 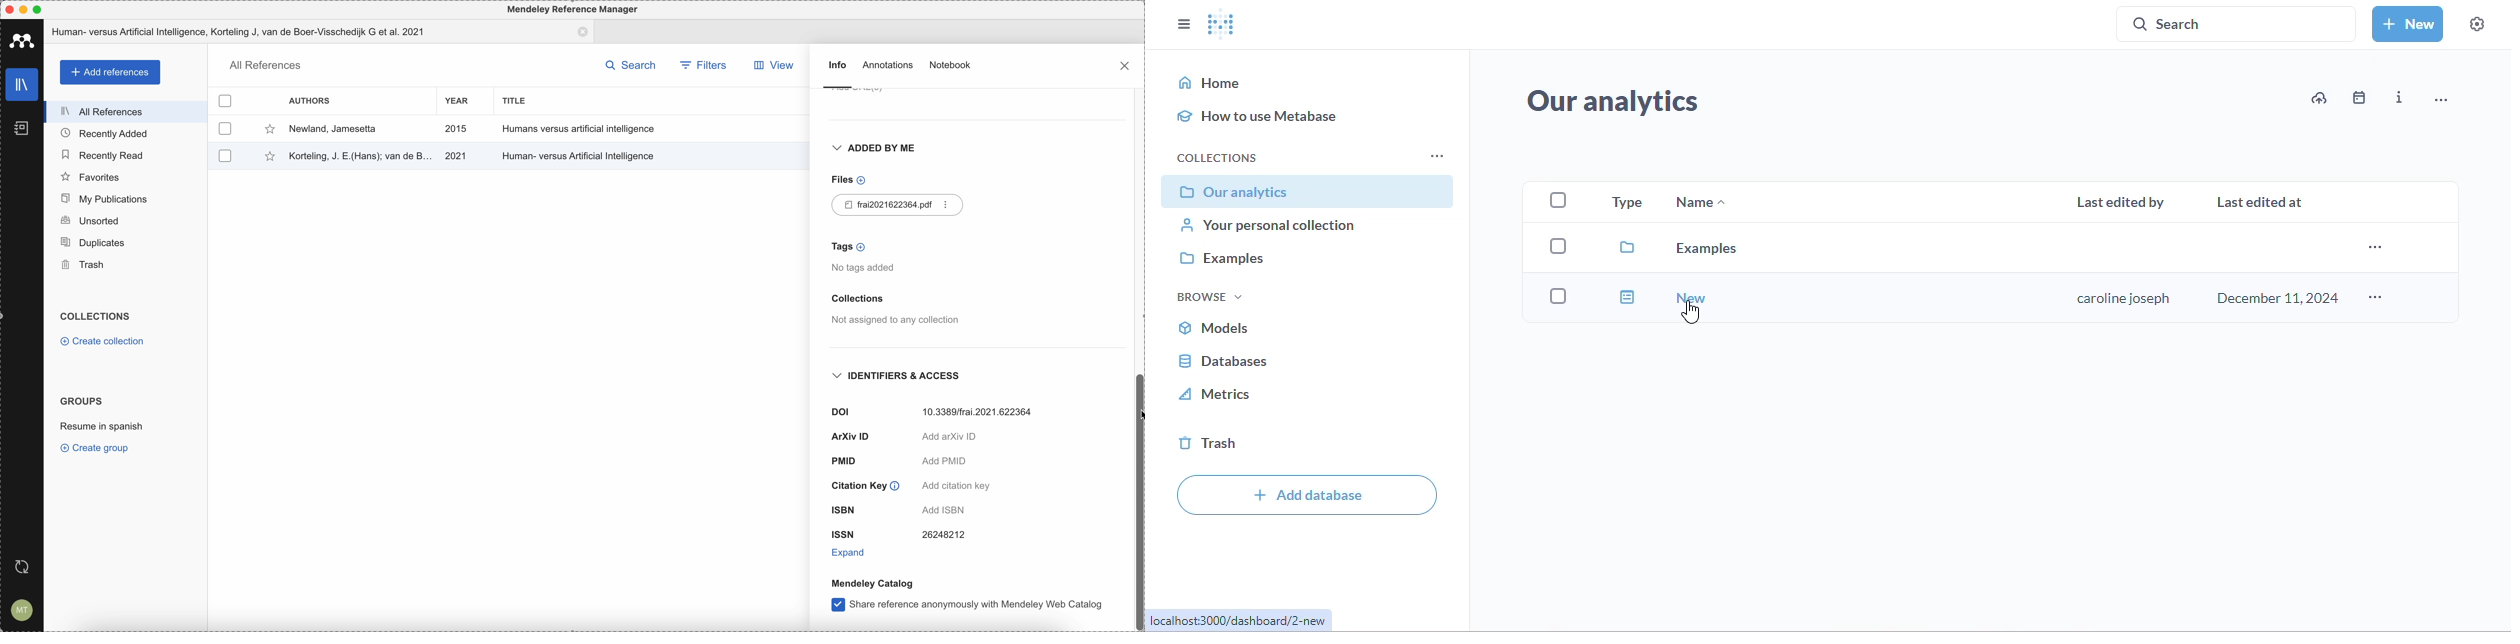 I want to click on all references, so click(x=126, y=111).